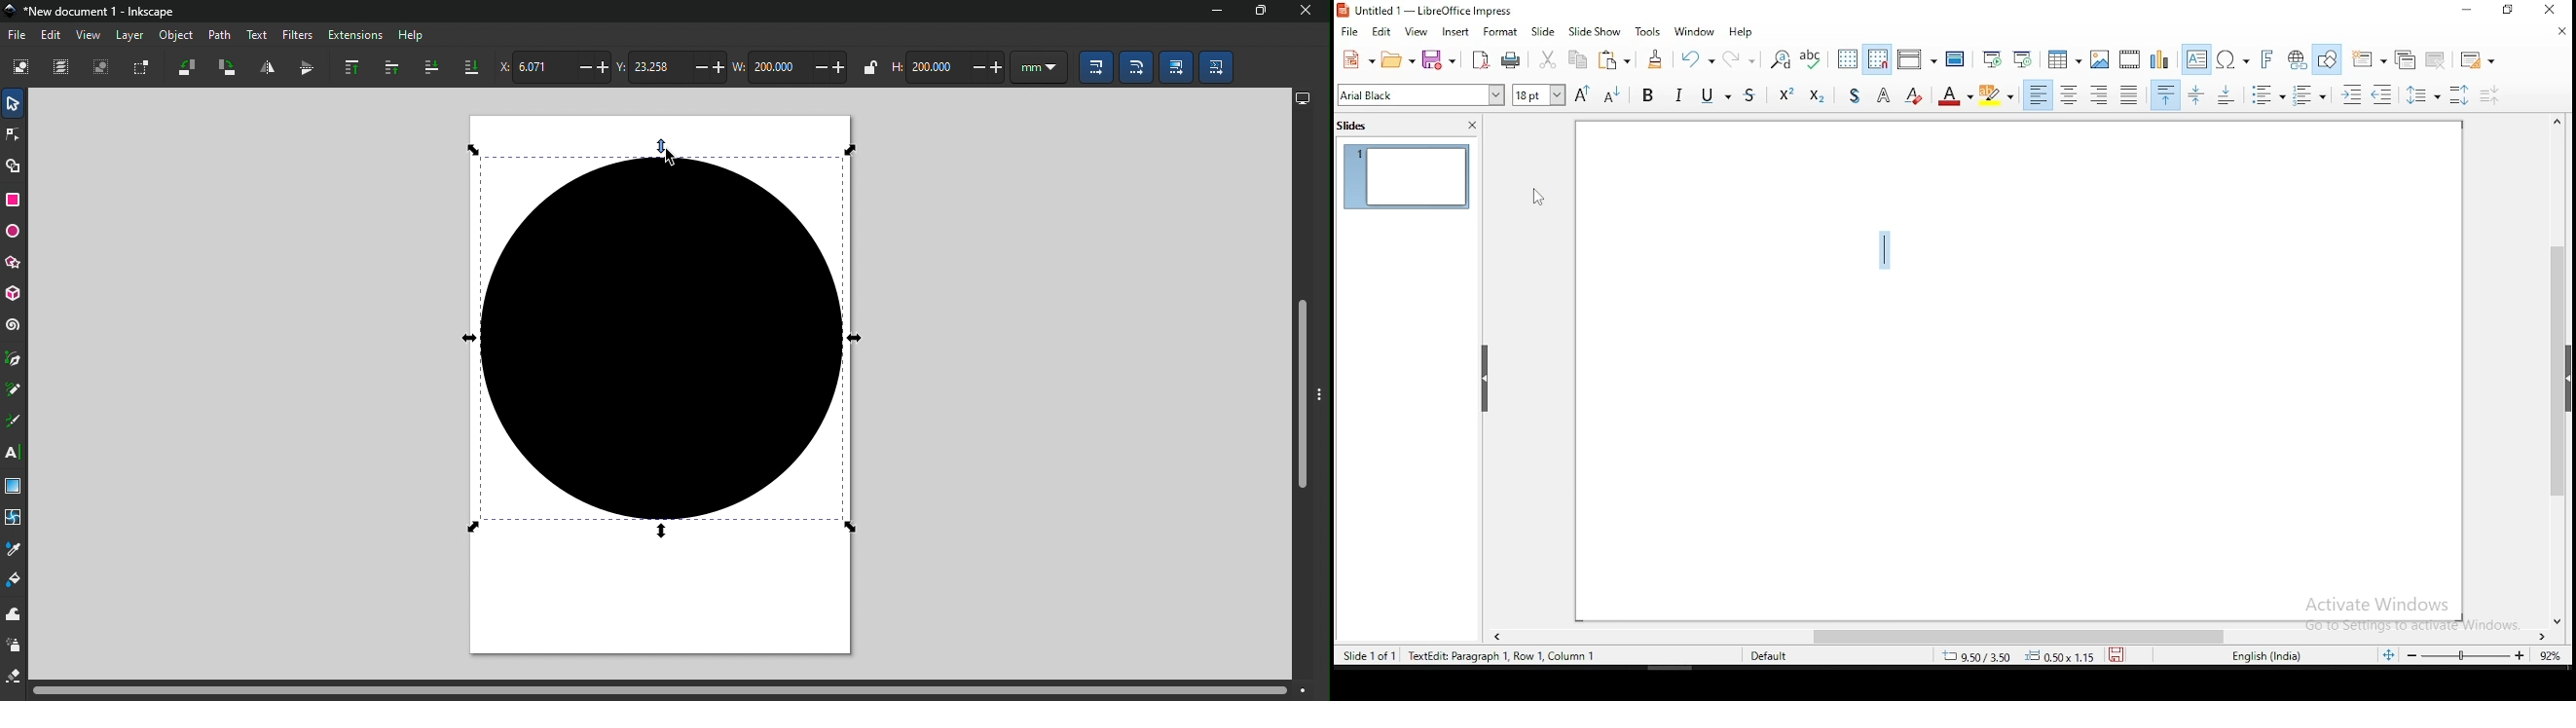 This screenshot has width=2576, height=728. I want to click on File name, so click(92, 13).